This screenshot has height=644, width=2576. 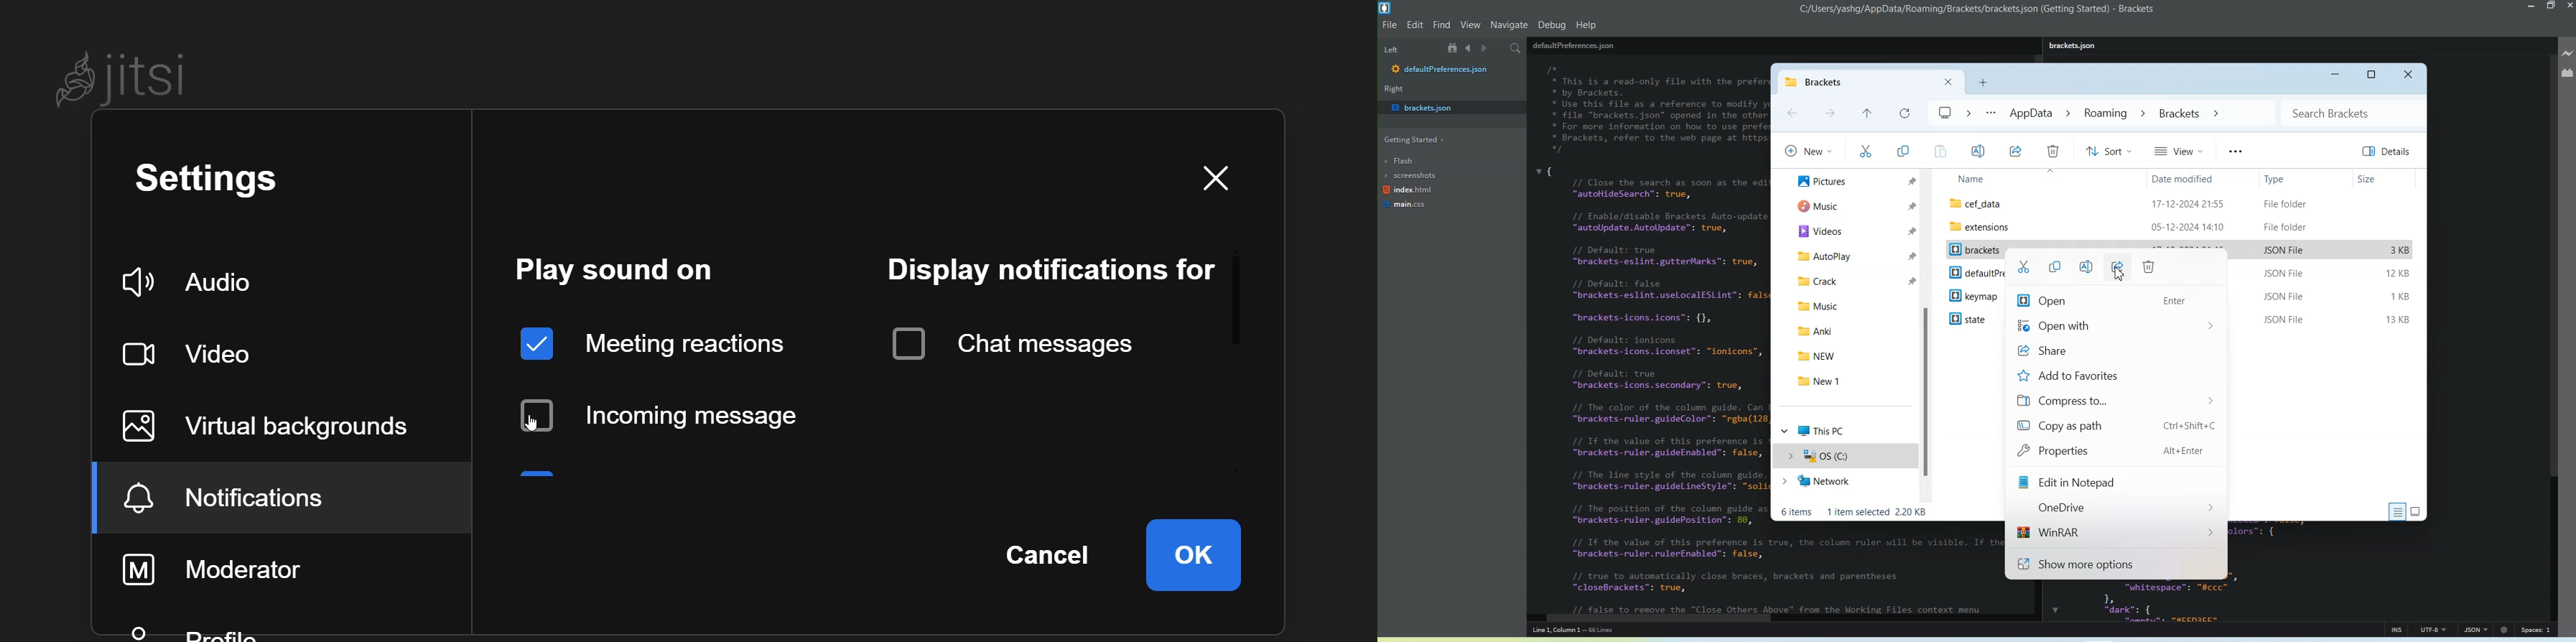 What do you see at coordinates (2419, 510) in the screenshot?
I see `Display information by large Thumbnail` at bounding box center [2419, 510].